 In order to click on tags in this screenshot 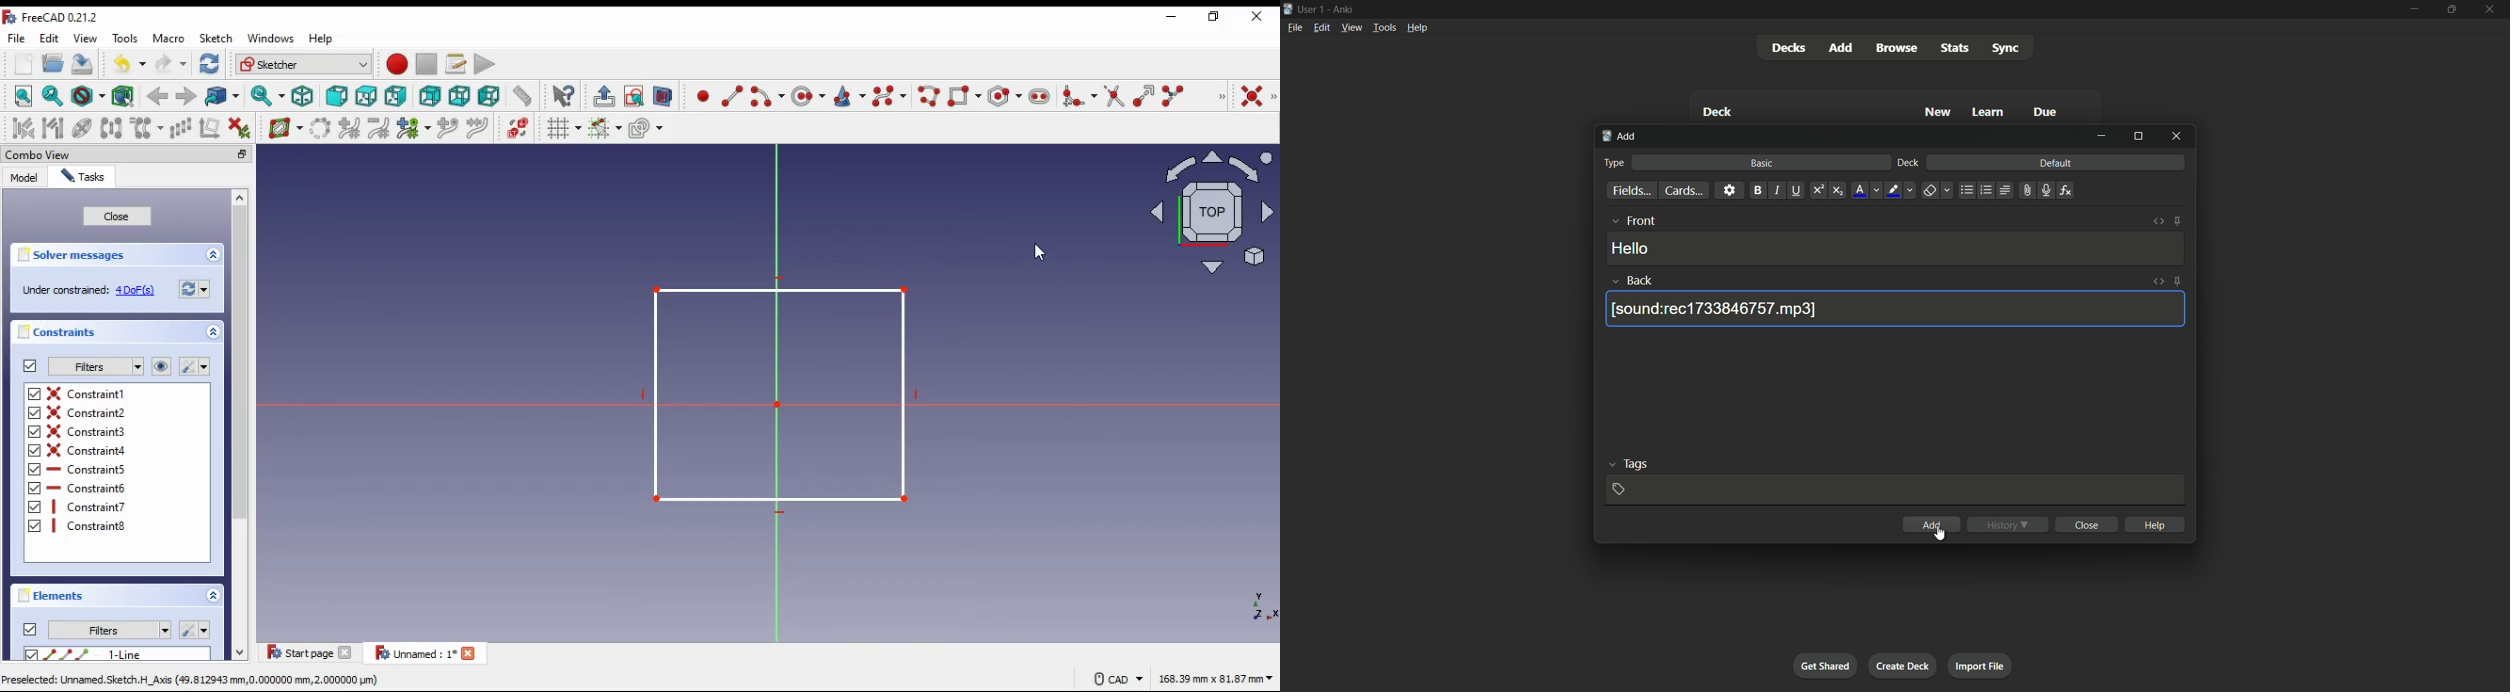, I will do `click(1629, 463)`.